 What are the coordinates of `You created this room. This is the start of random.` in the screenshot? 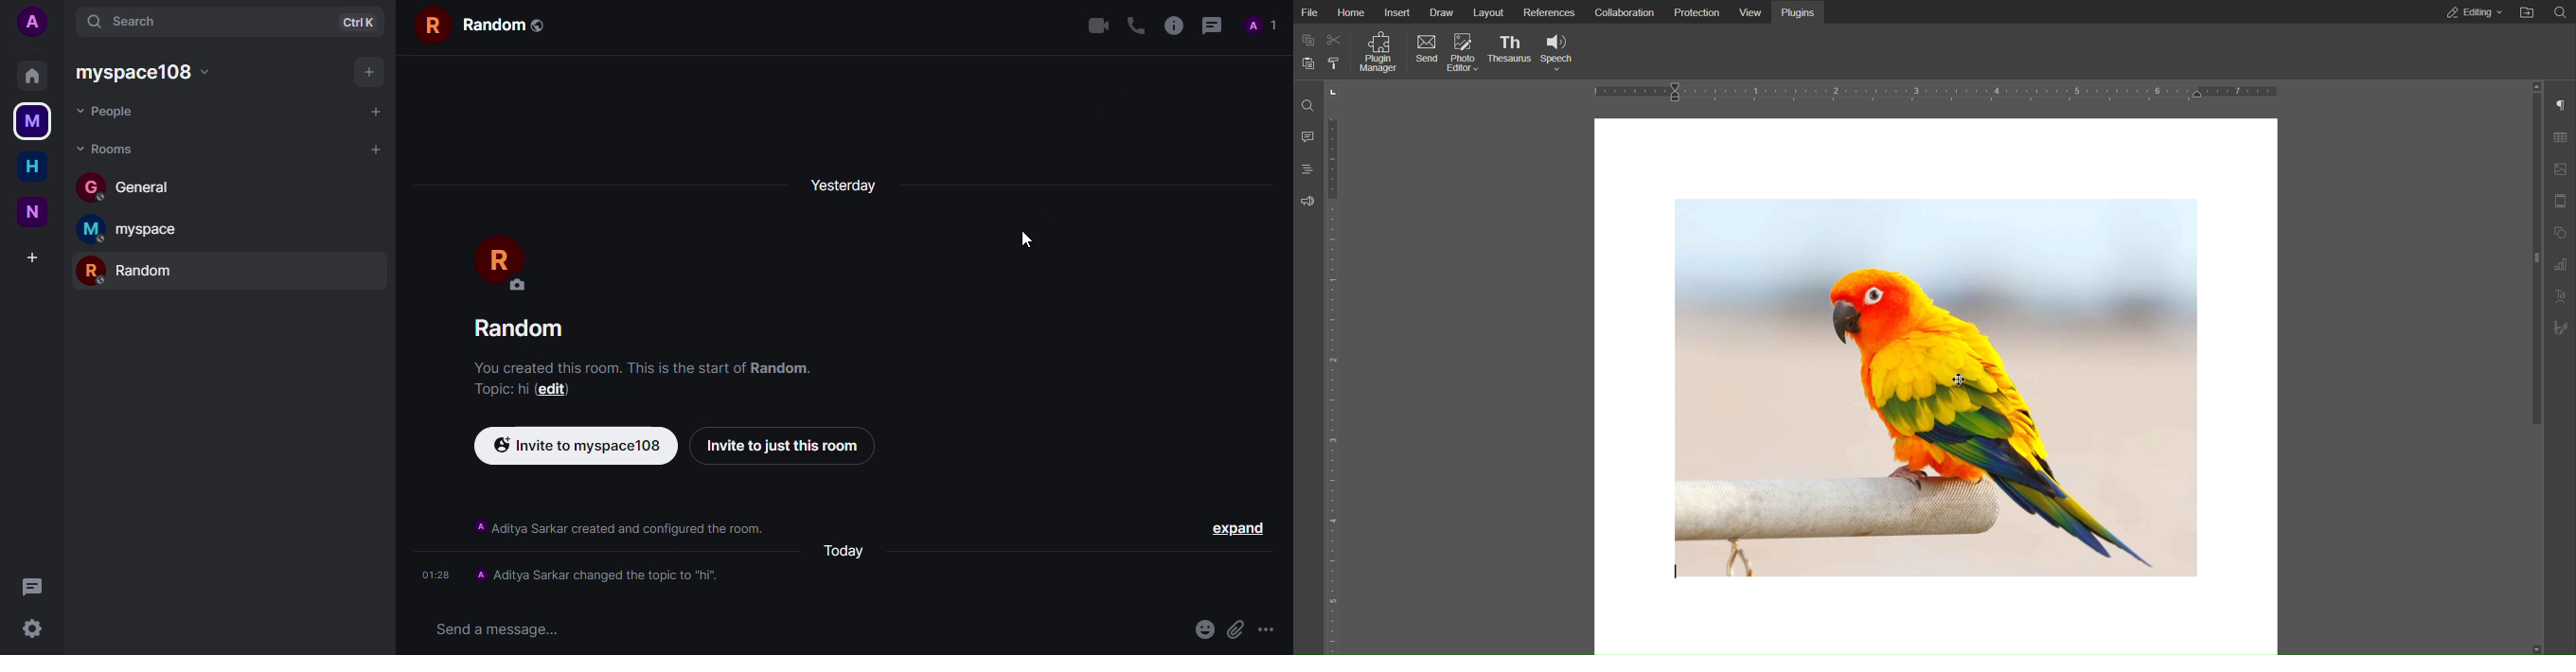 It's located at (653, 368).